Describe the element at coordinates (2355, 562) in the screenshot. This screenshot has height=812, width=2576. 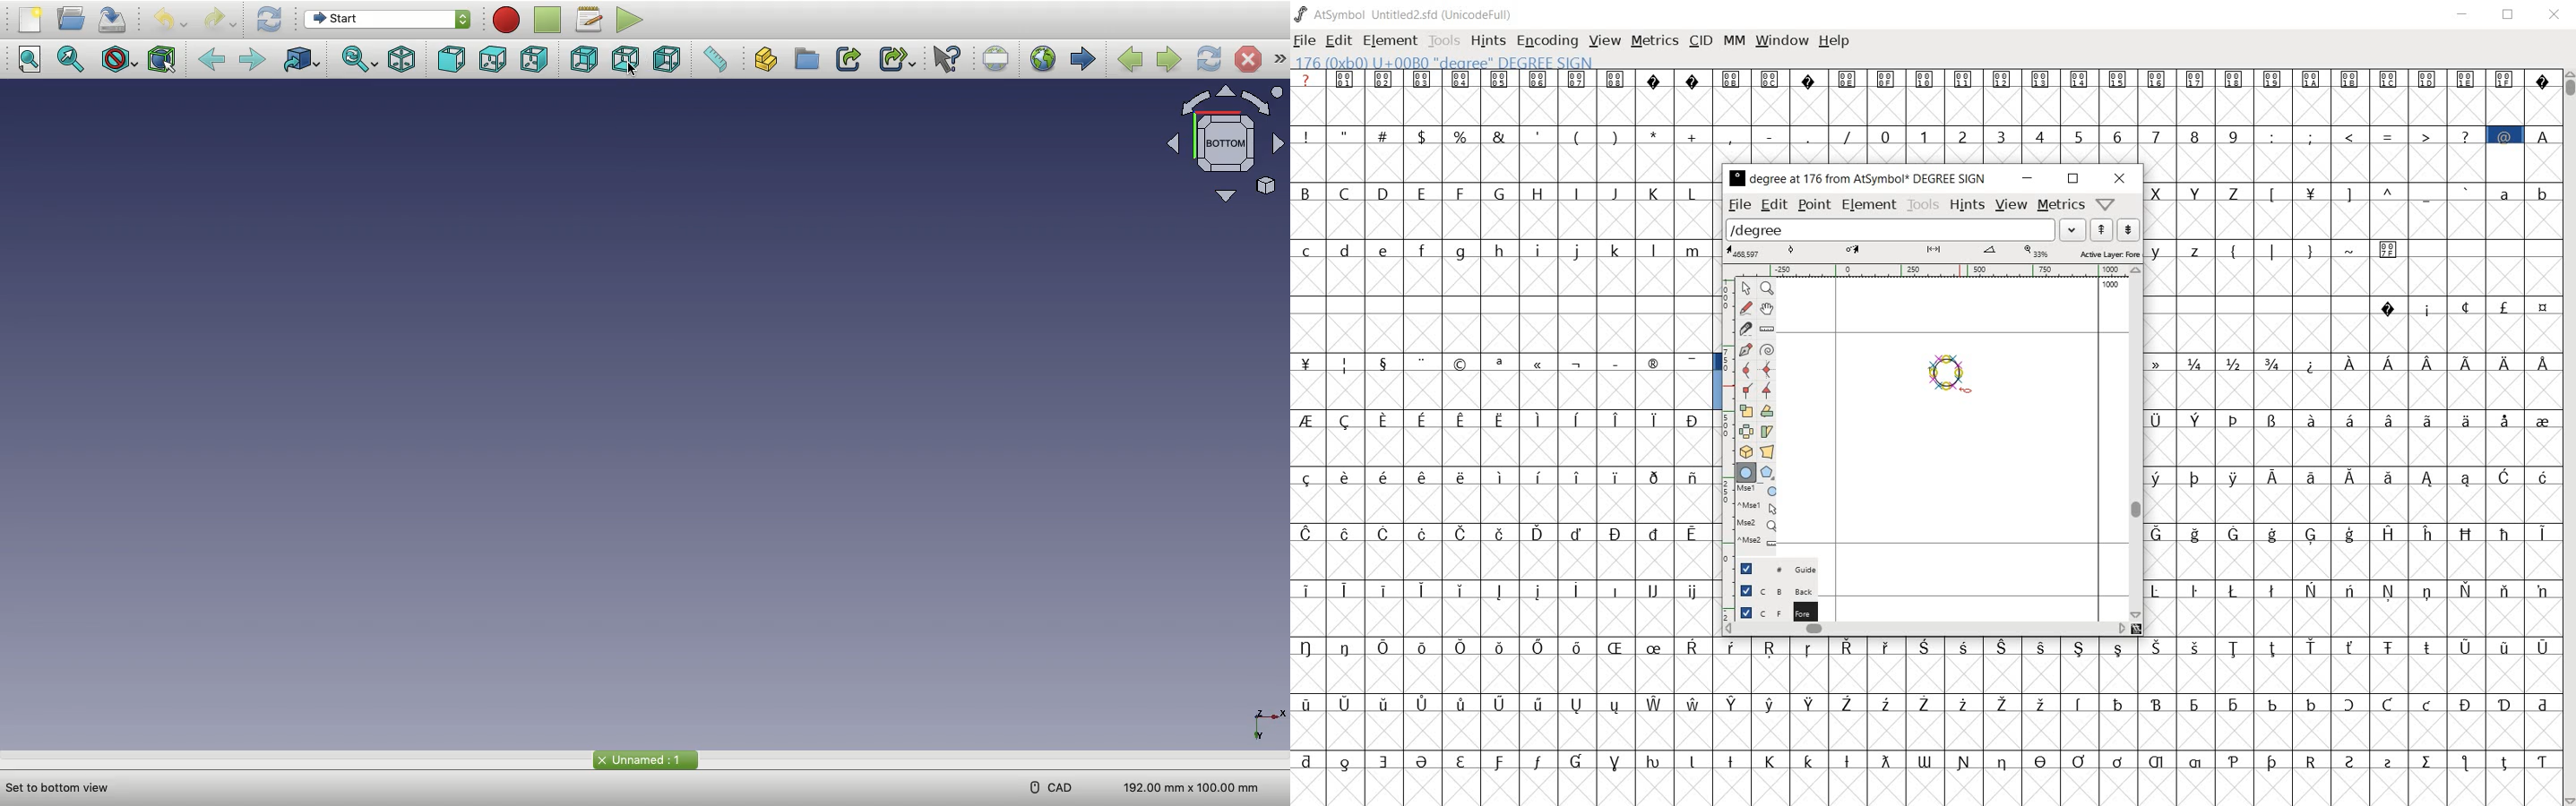
I see `empty glyph slots` at that location.